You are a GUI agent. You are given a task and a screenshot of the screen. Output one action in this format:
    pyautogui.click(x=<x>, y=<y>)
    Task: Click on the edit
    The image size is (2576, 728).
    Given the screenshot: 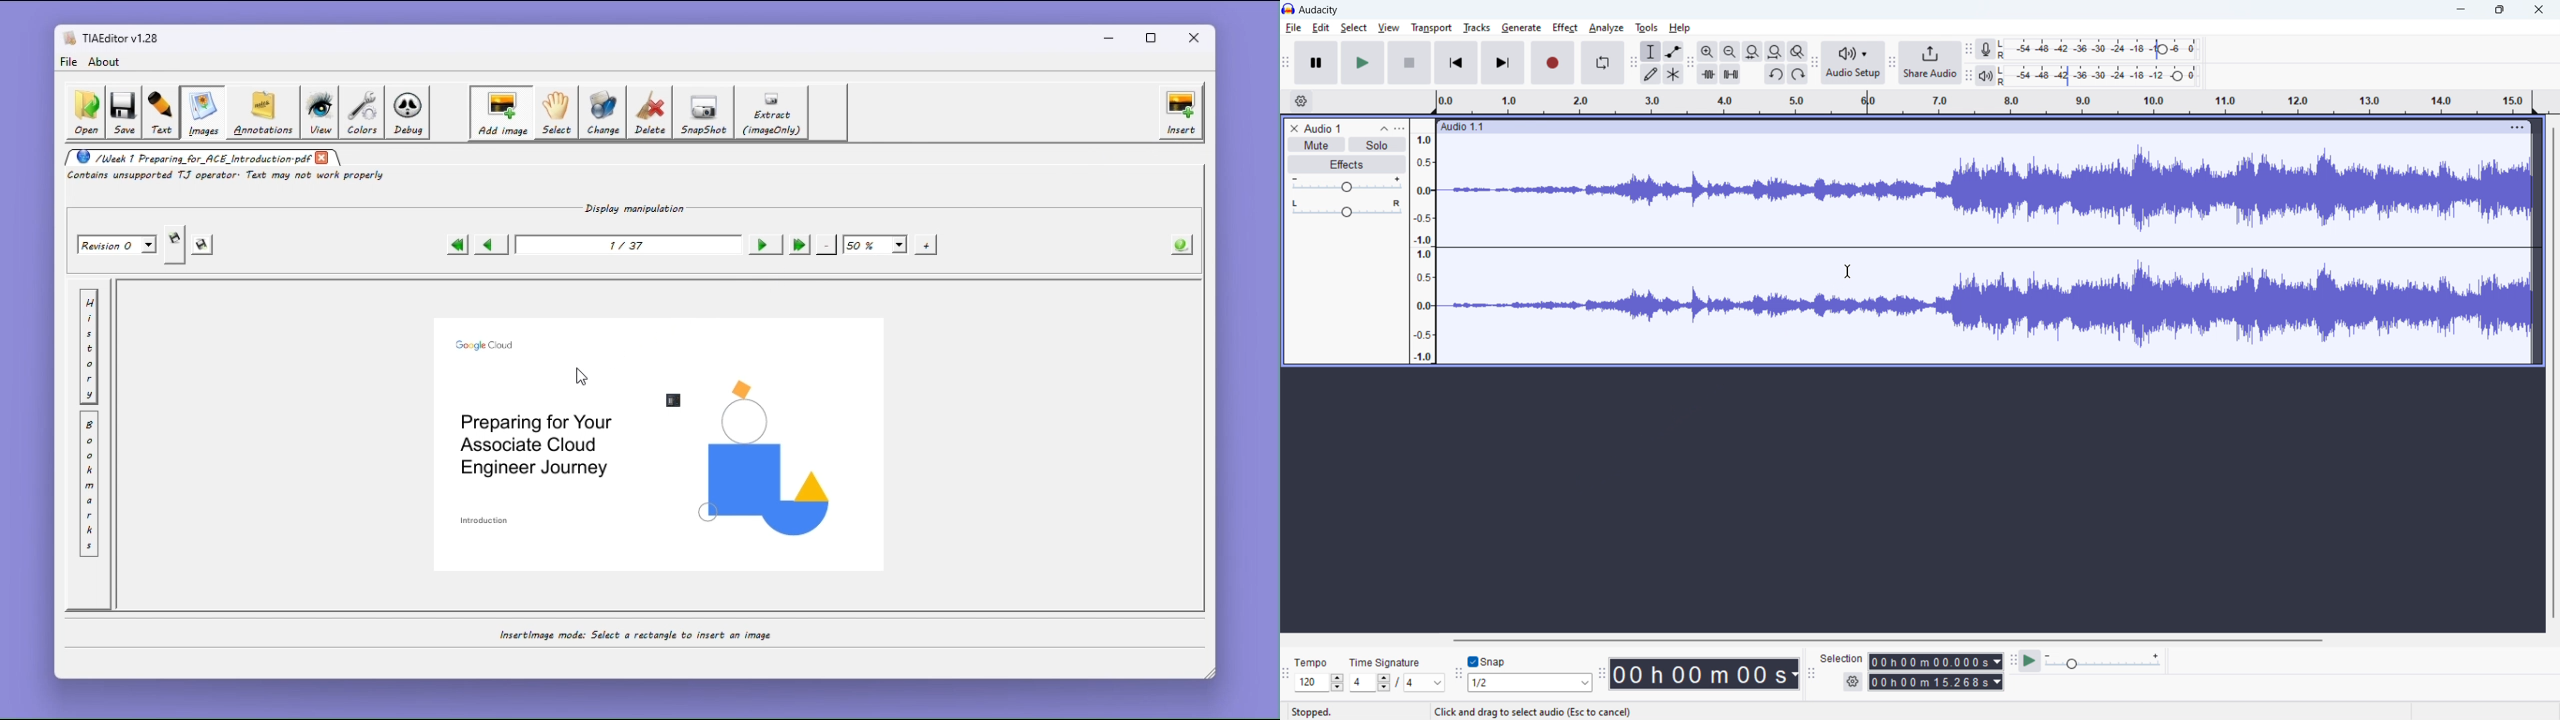 What is the action you would take?
    pyautogui.click(x=1321, y=27)
    